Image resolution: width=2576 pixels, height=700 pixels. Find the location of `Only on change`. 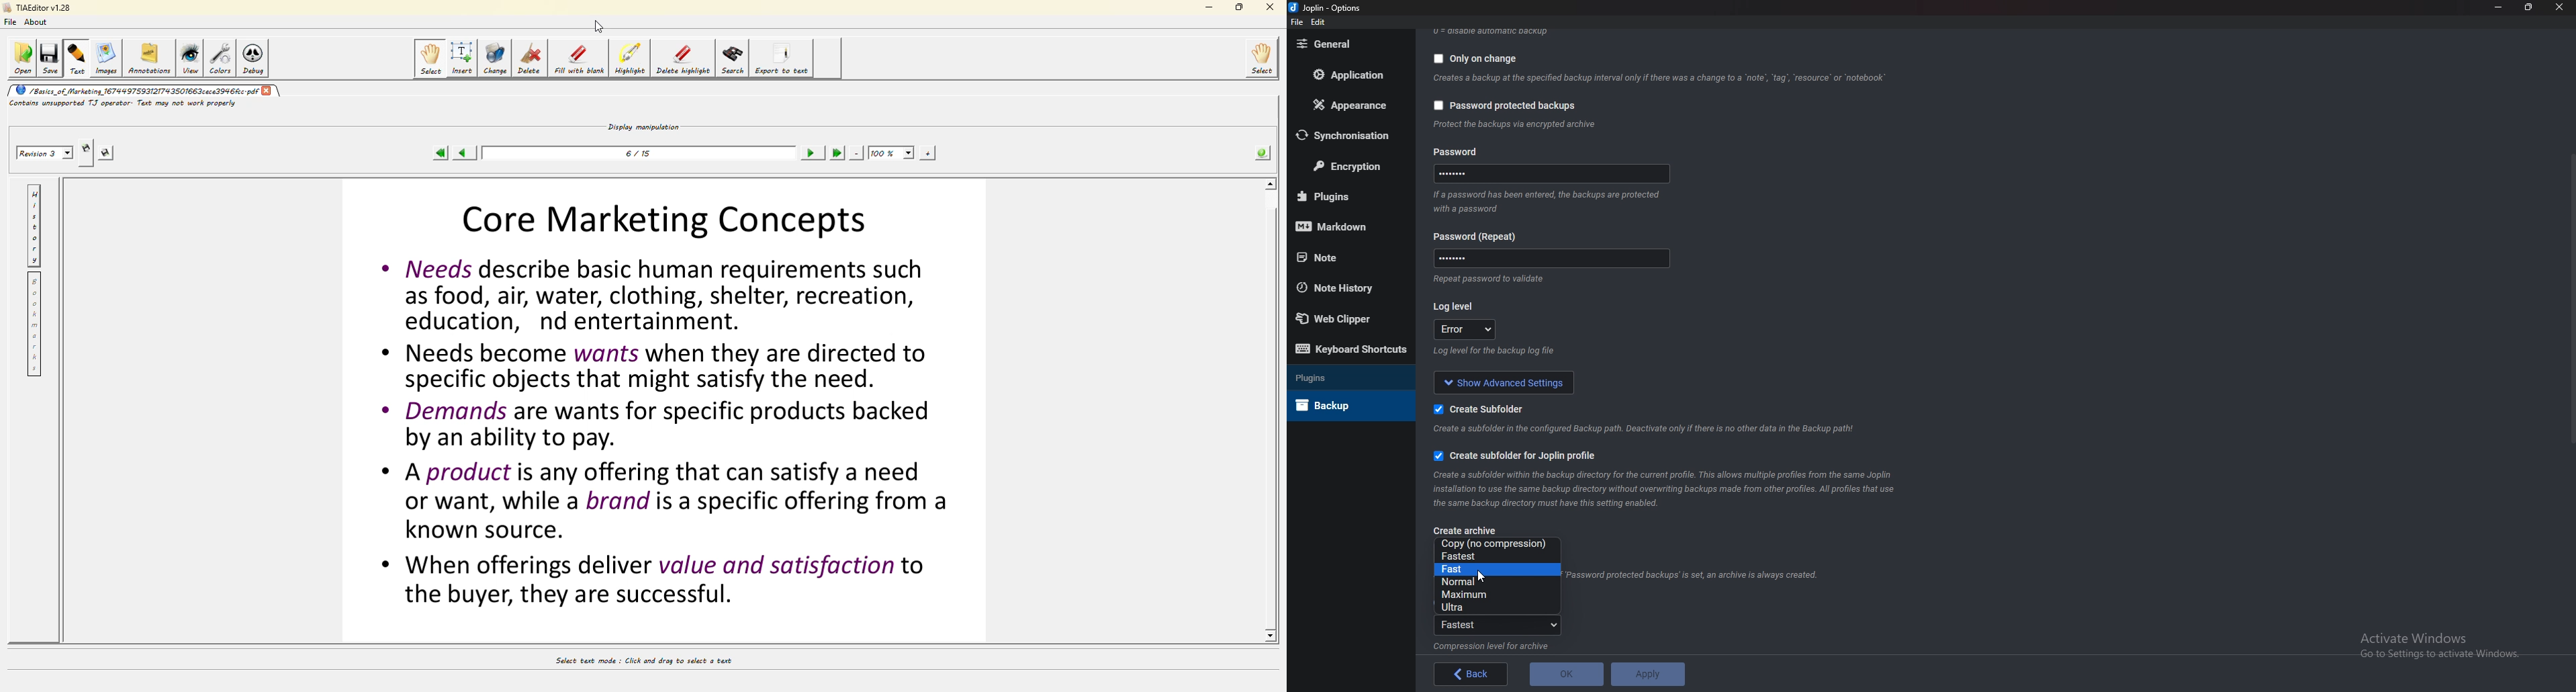

Only on change is located at coordinates (1471, 60).